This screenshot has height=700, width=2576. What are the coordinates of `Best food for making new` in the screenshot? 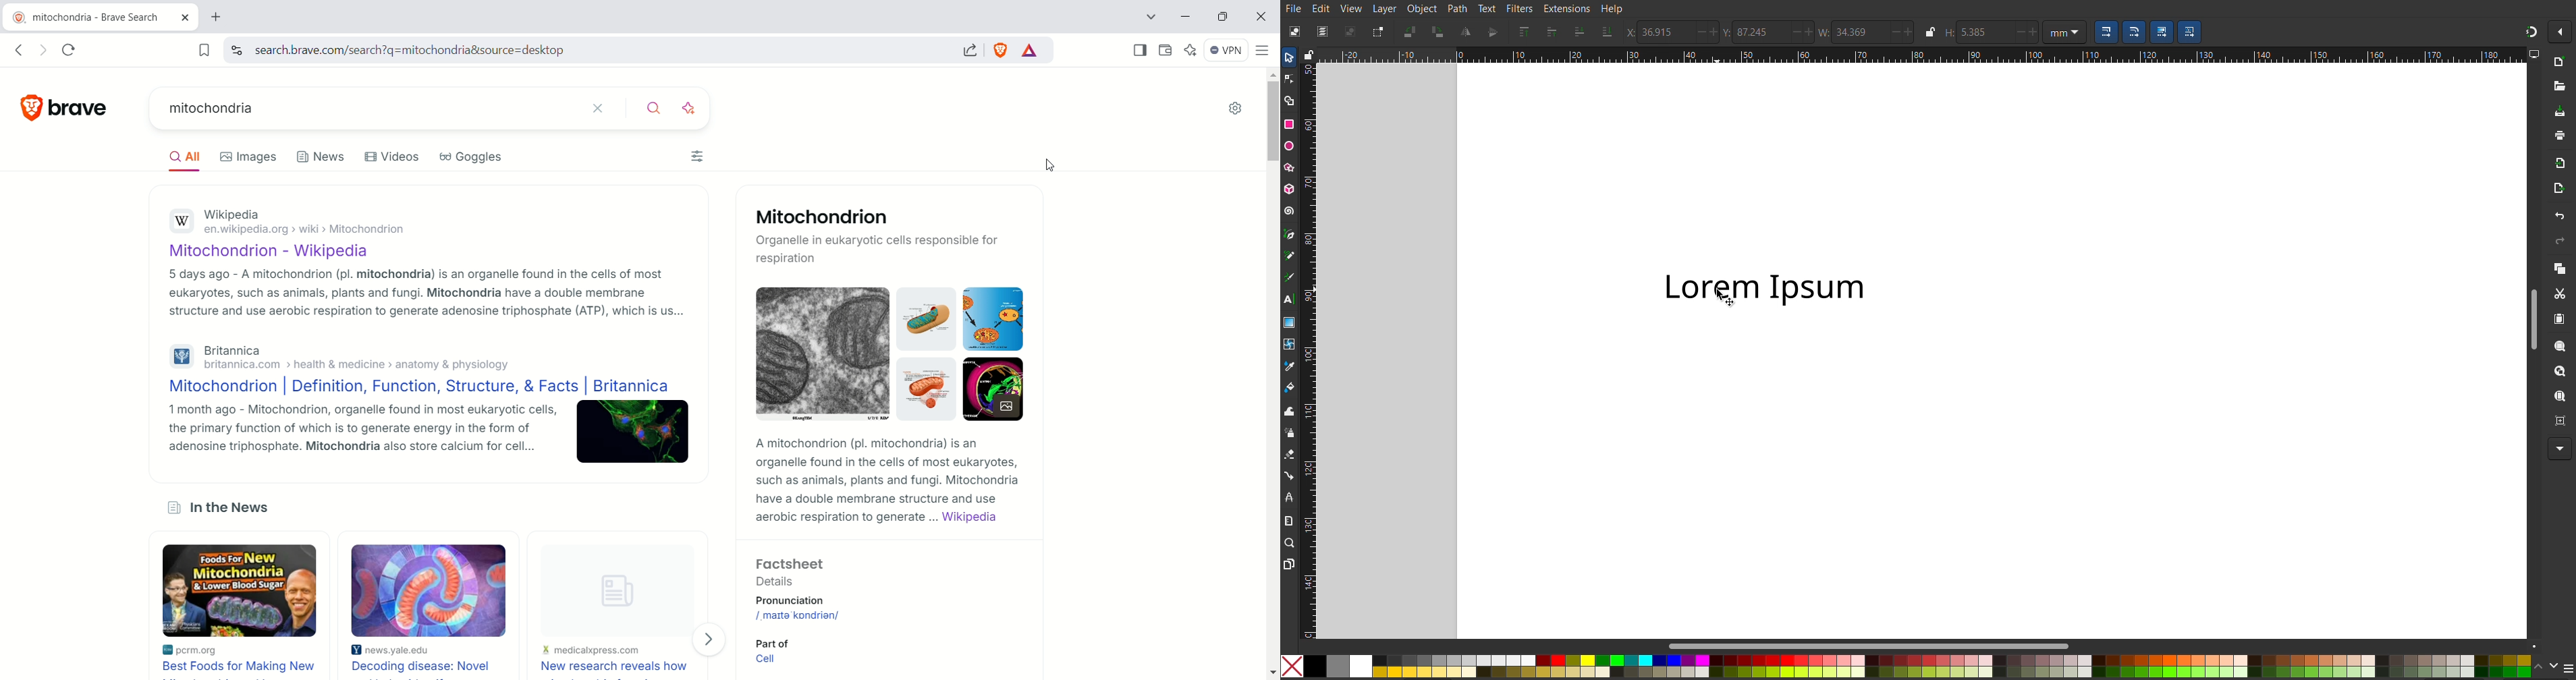 It's located at (245, 667).